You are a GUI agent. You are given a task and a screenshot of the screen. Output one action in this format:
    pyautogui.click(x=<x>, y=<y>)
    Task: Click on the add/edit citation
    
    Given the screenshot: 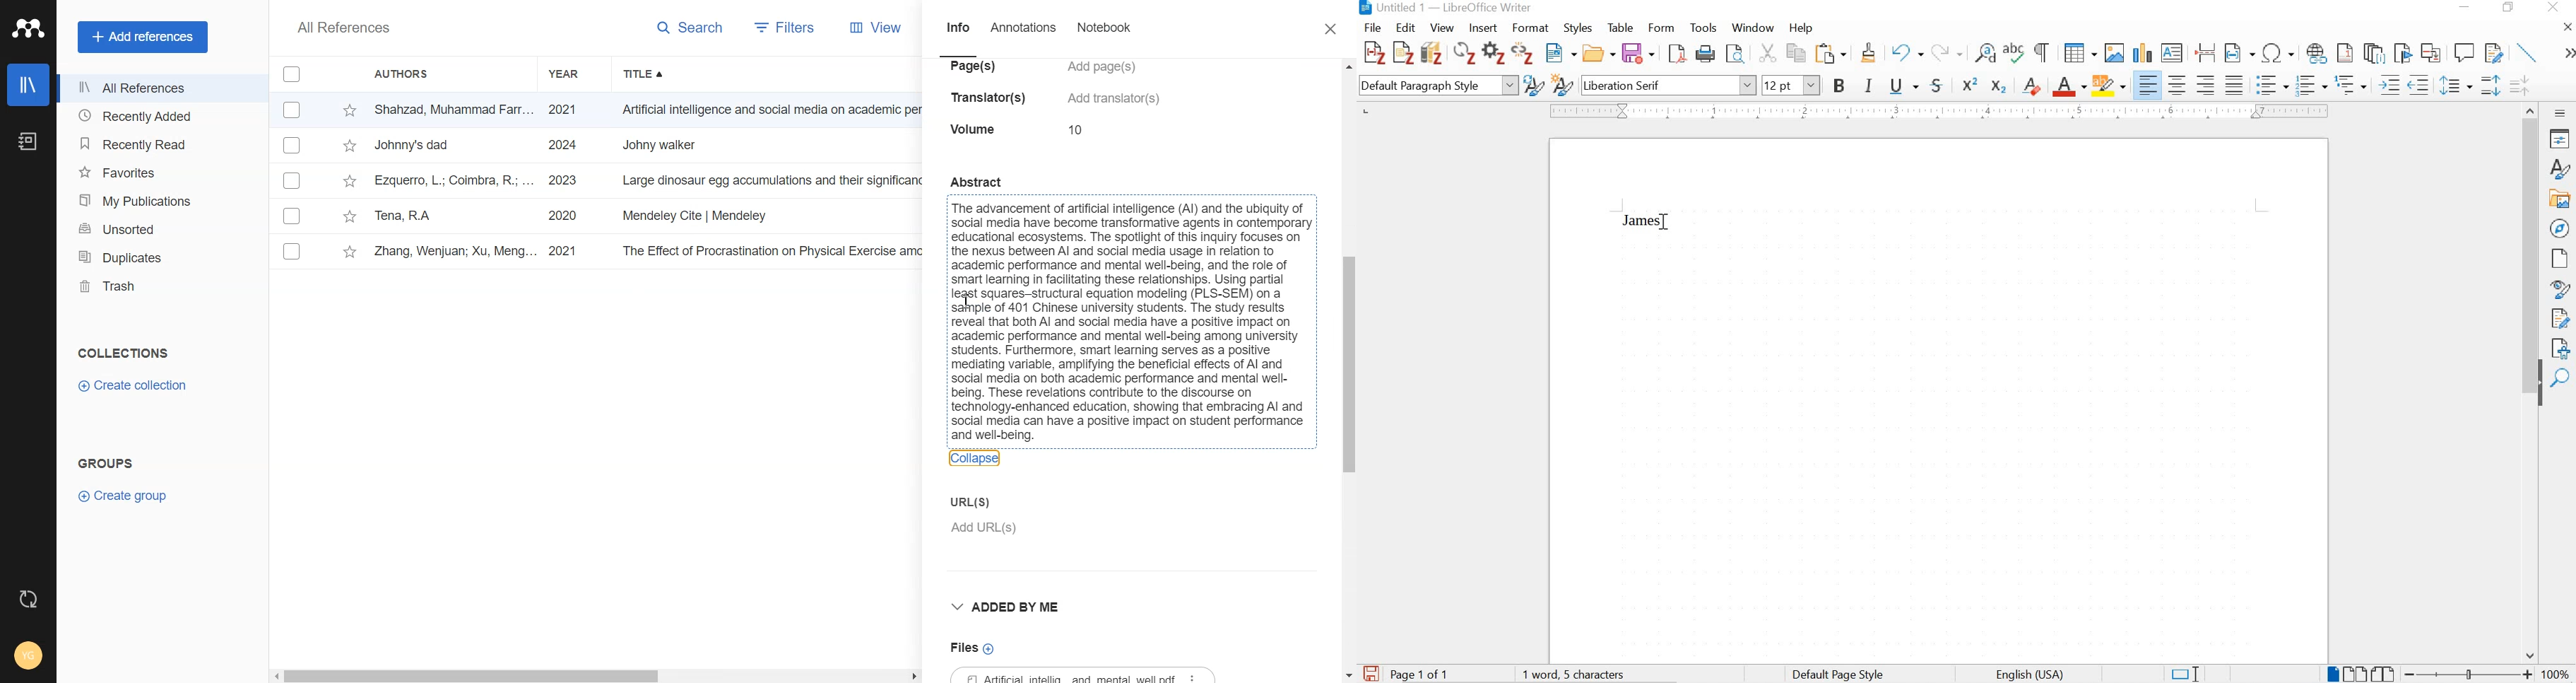 What is the action you would take?
    pyautogui.click(x=1374, y=53)
    